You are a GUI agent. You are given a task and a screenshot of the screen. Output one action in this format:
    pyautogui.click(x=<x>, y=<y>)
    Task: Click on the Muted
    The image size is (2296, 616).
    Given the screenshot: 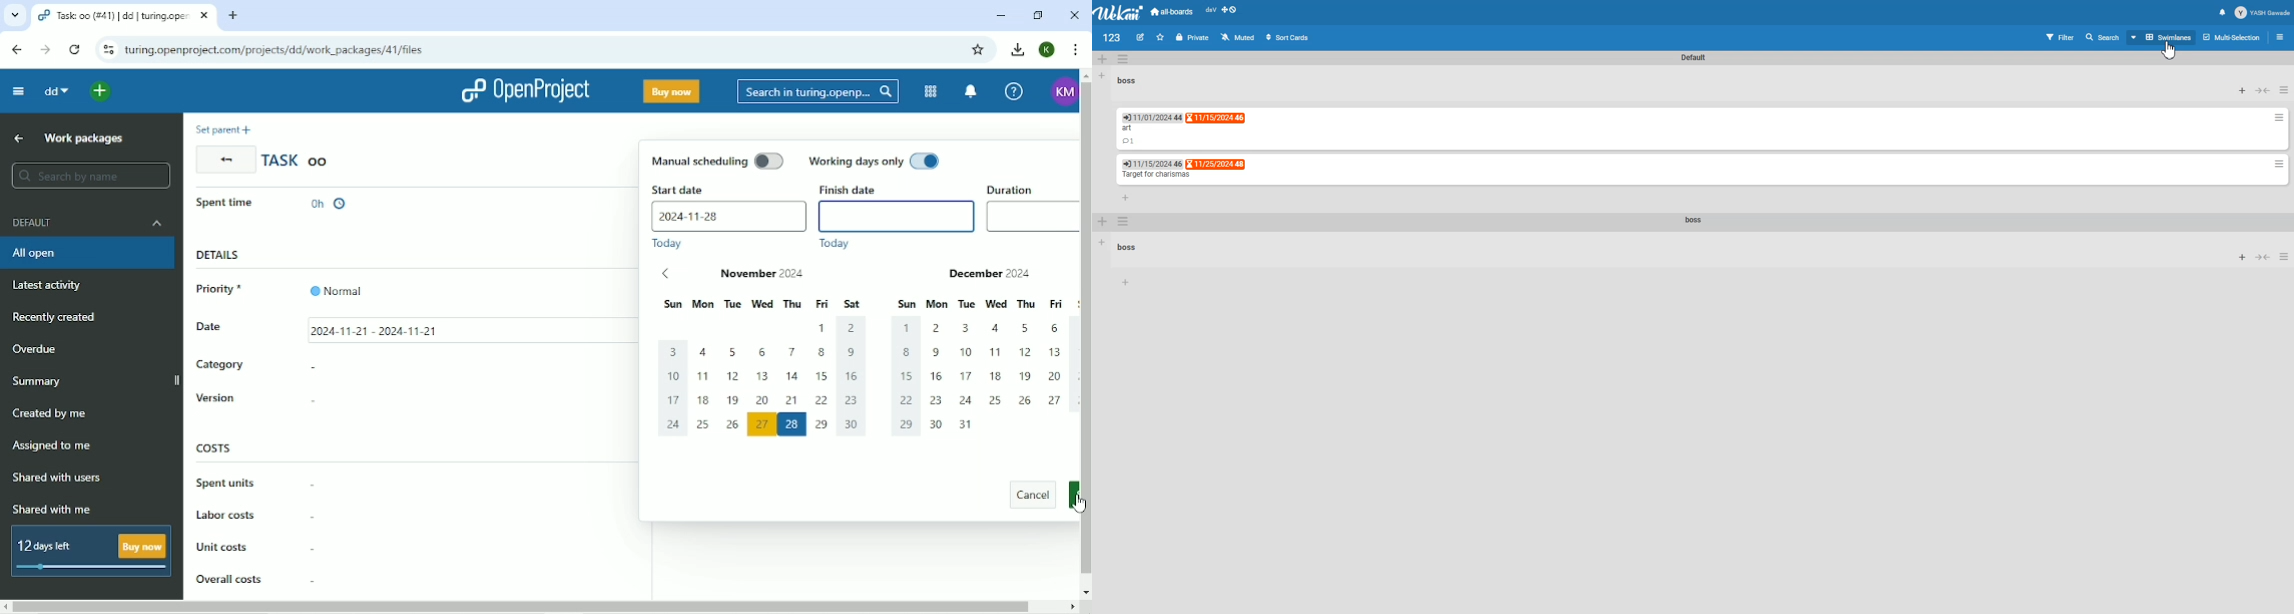 What is the action you would take?
    pyautogui.click(x=1239, y=36)
    